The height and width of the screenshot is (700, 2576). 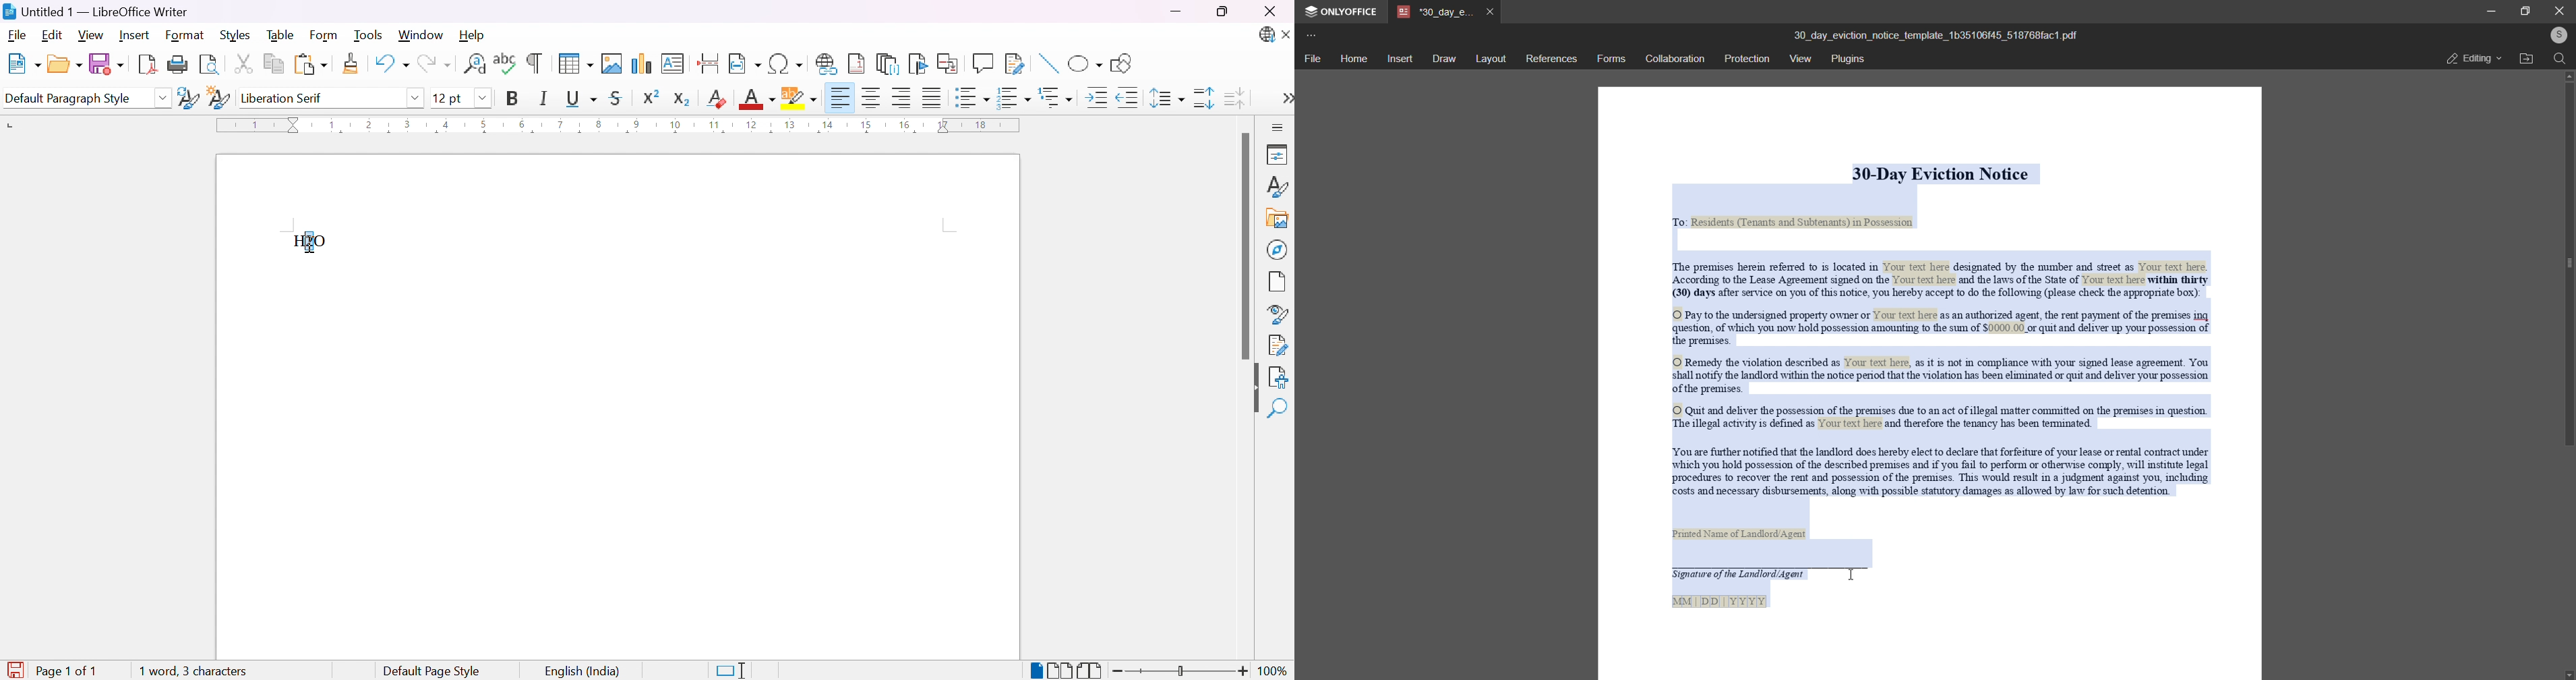 I want to click on Print, so click(x=178, y=65).